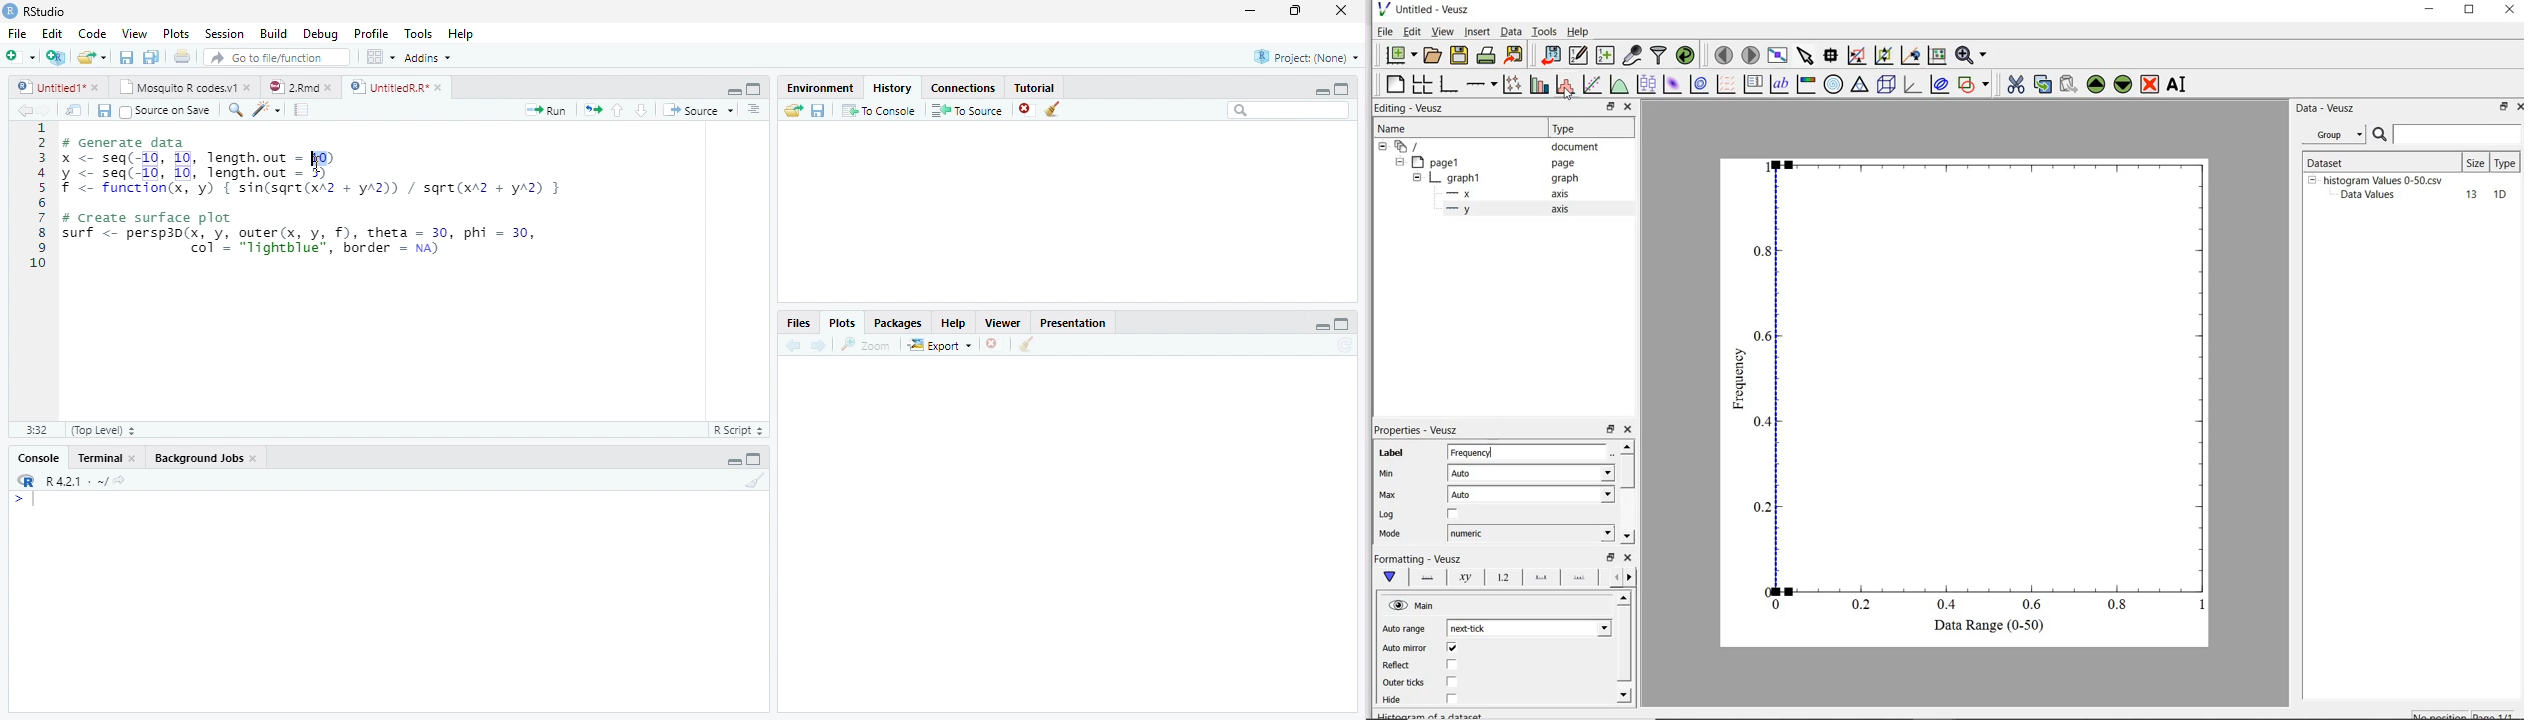  What do you see at coordinates (1026, 110) in the screenshot?
I see `Remove the selected history entries` at bounding box center [1026, 110].